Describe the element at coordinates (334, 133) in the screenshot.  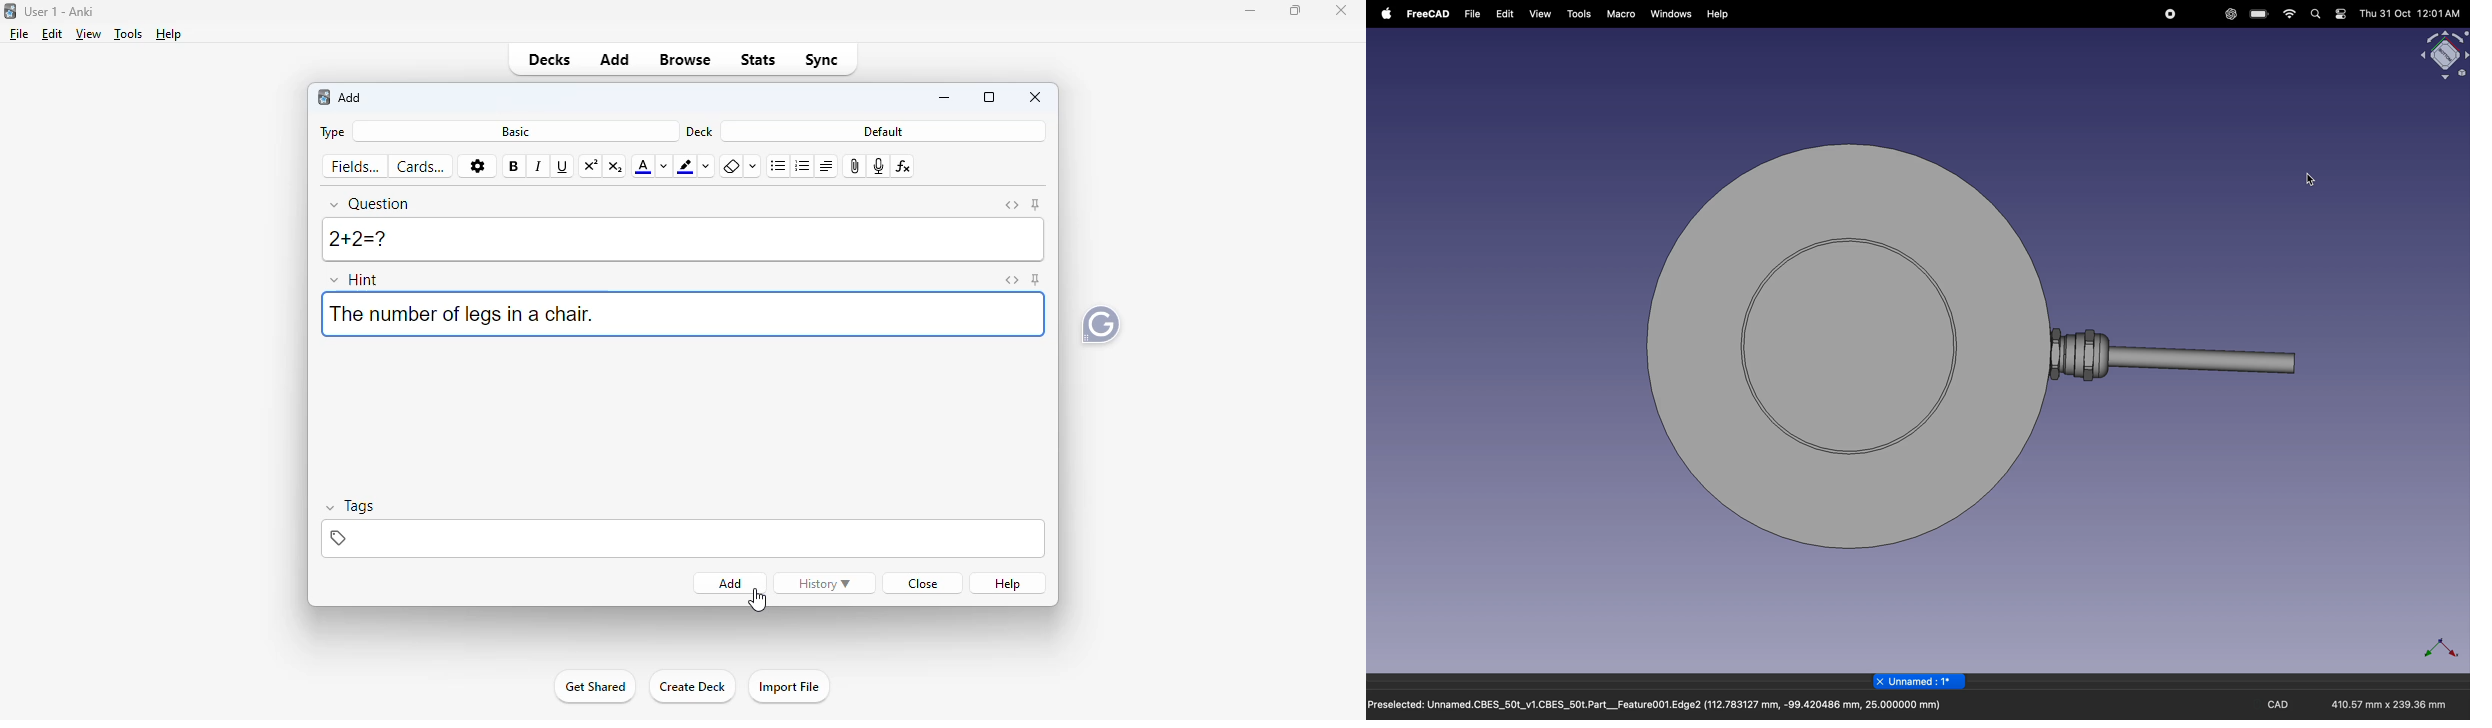
I see `type` at that location.